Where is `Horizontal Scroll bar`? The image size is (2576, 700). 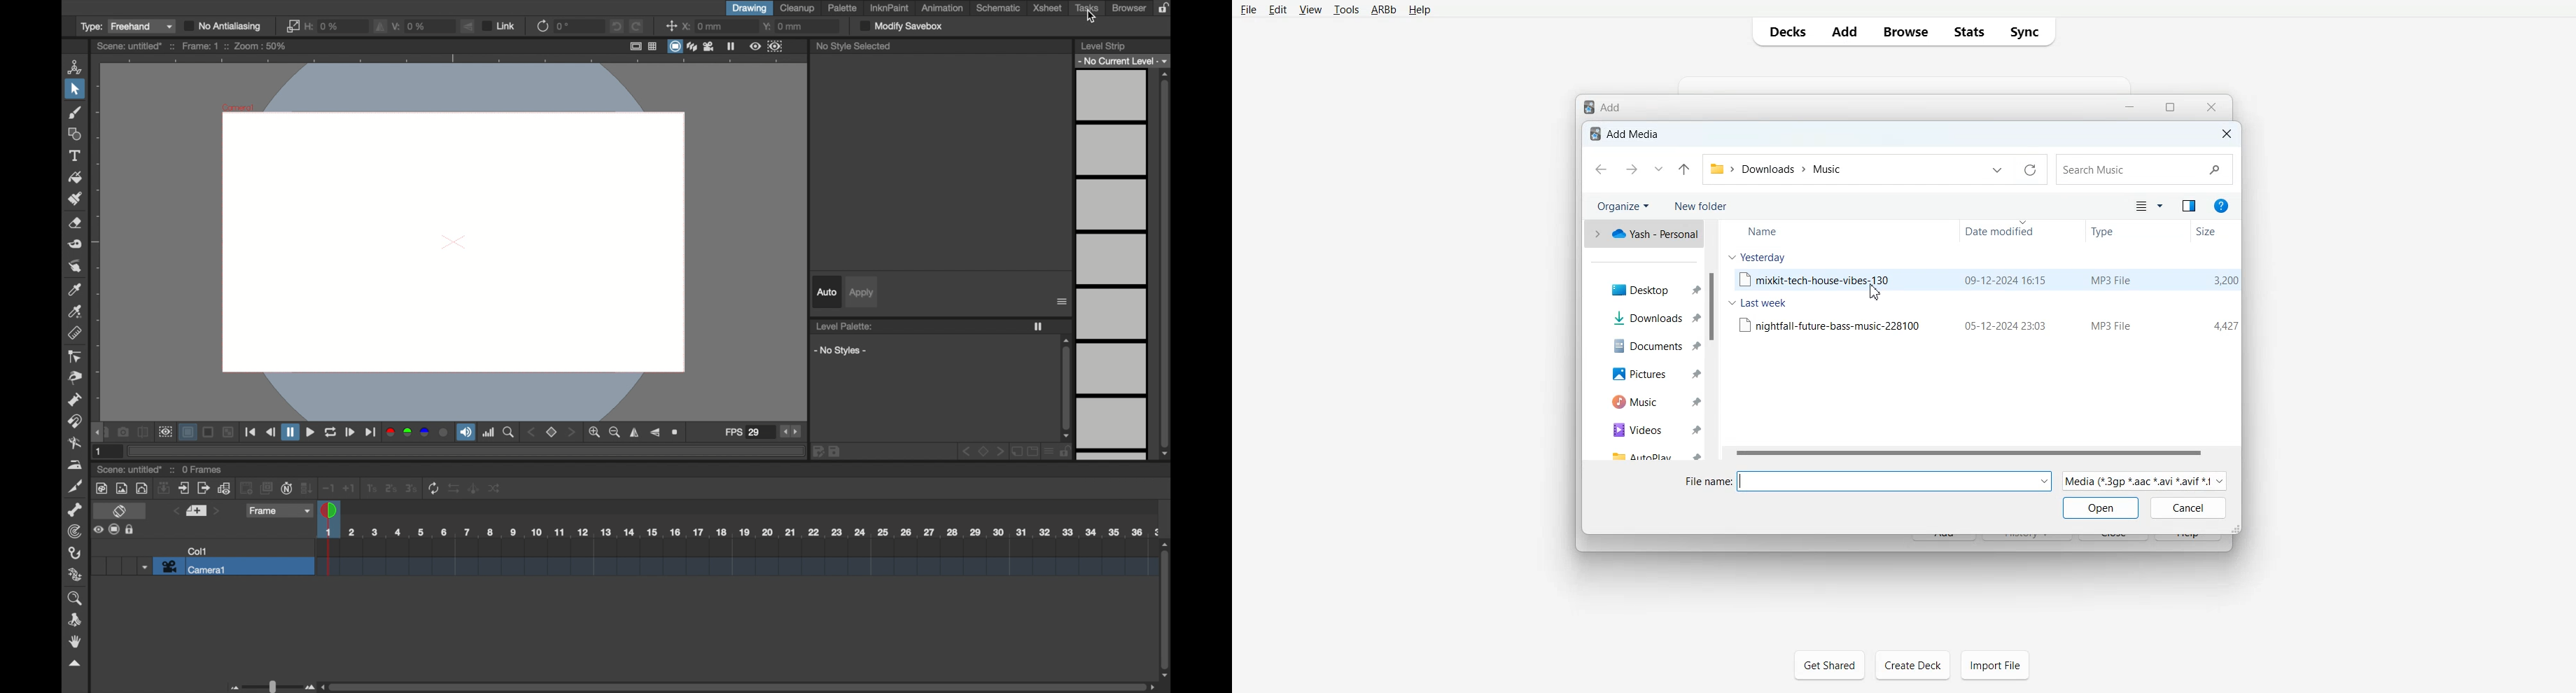
Horizontal Scroll bar is located at coordinates (1980, 453).